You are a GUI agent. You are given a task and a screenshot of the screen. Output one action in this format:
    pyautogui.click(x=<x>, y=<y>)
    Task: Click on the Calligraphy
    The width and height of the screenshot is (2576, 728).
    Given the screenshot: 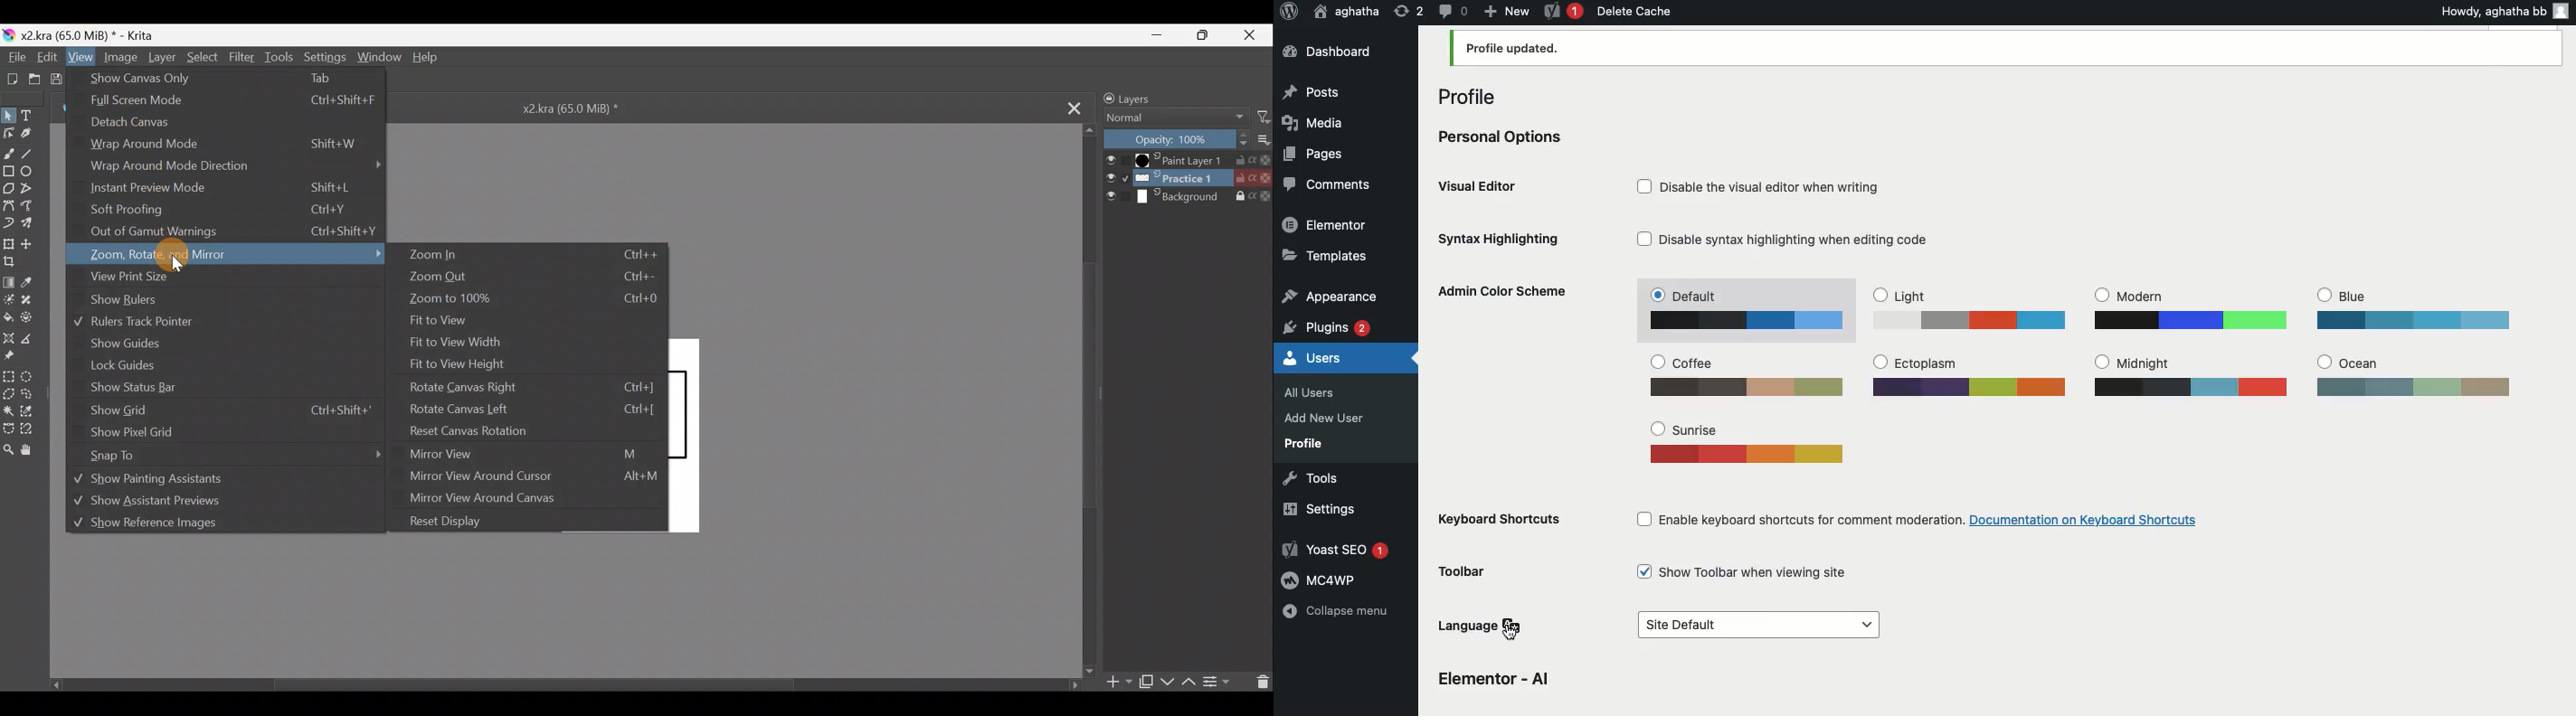 What is the action you would take?
    pyautogui.click(x=29, y=134)
    